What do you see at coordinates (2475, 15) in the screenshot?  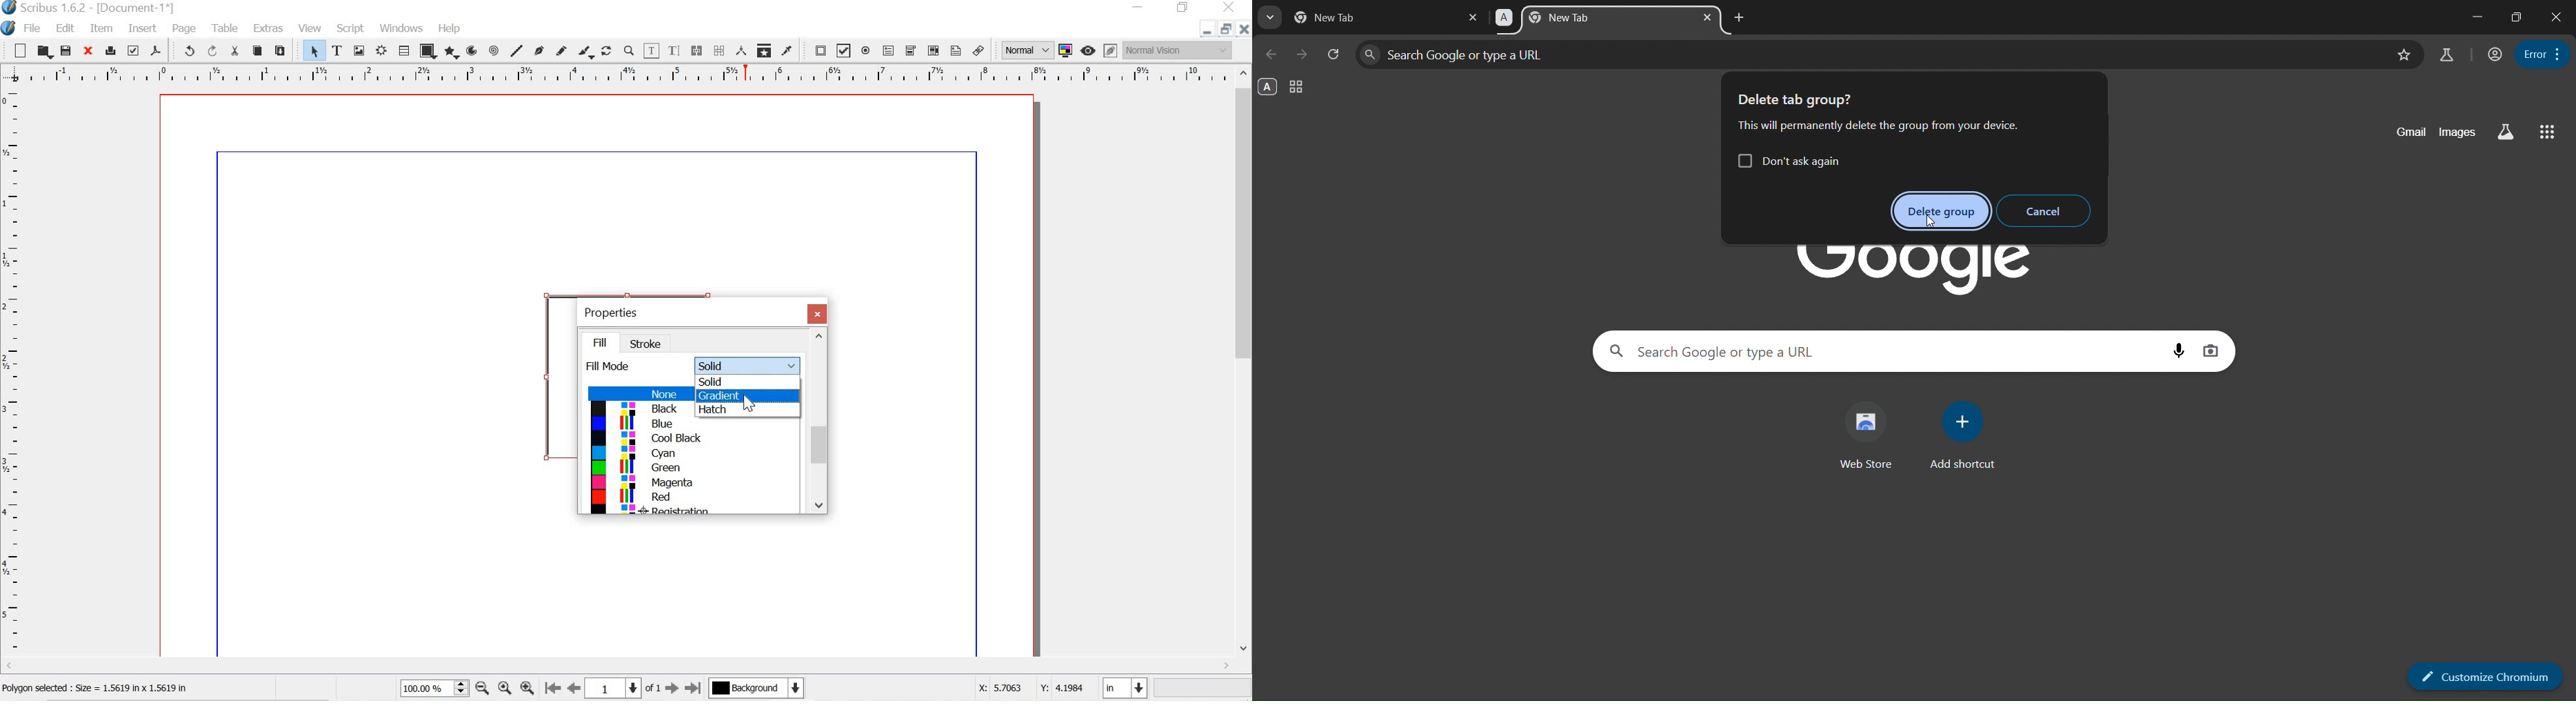 I see `minimize` at bounding box center [2475, 15].